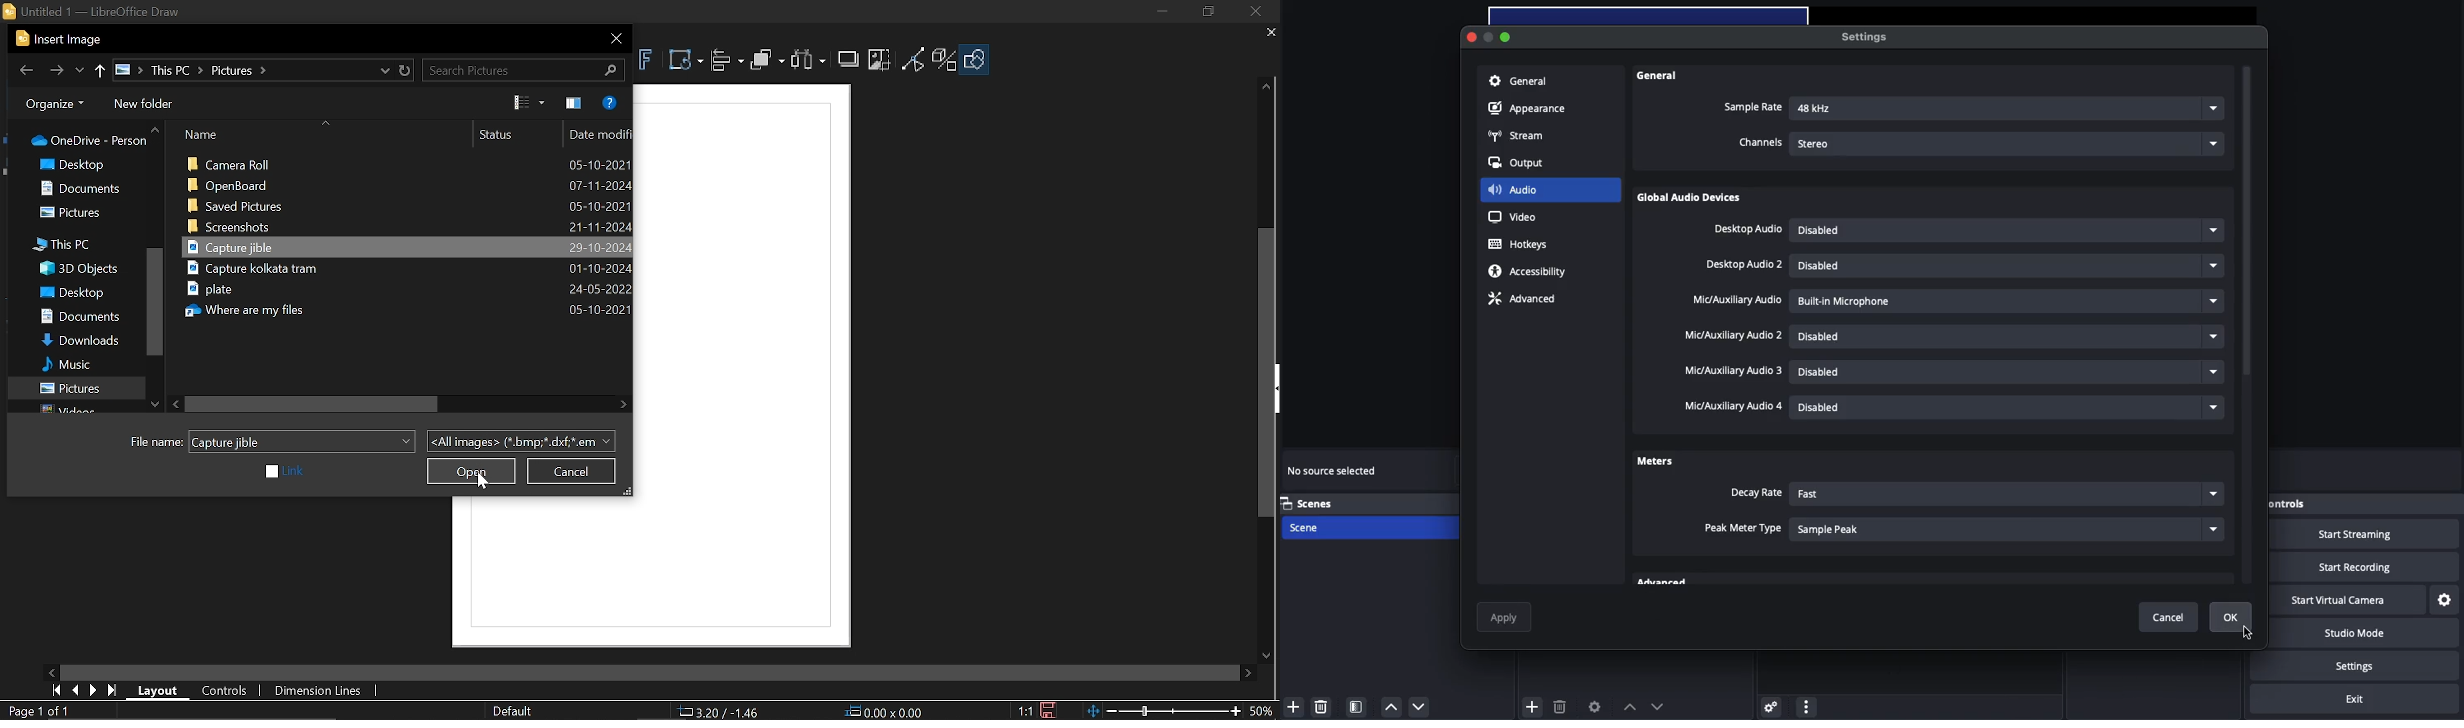 The height and width of the screenshot is (728, 2464). I want to click on Controls, so click(226, 690).